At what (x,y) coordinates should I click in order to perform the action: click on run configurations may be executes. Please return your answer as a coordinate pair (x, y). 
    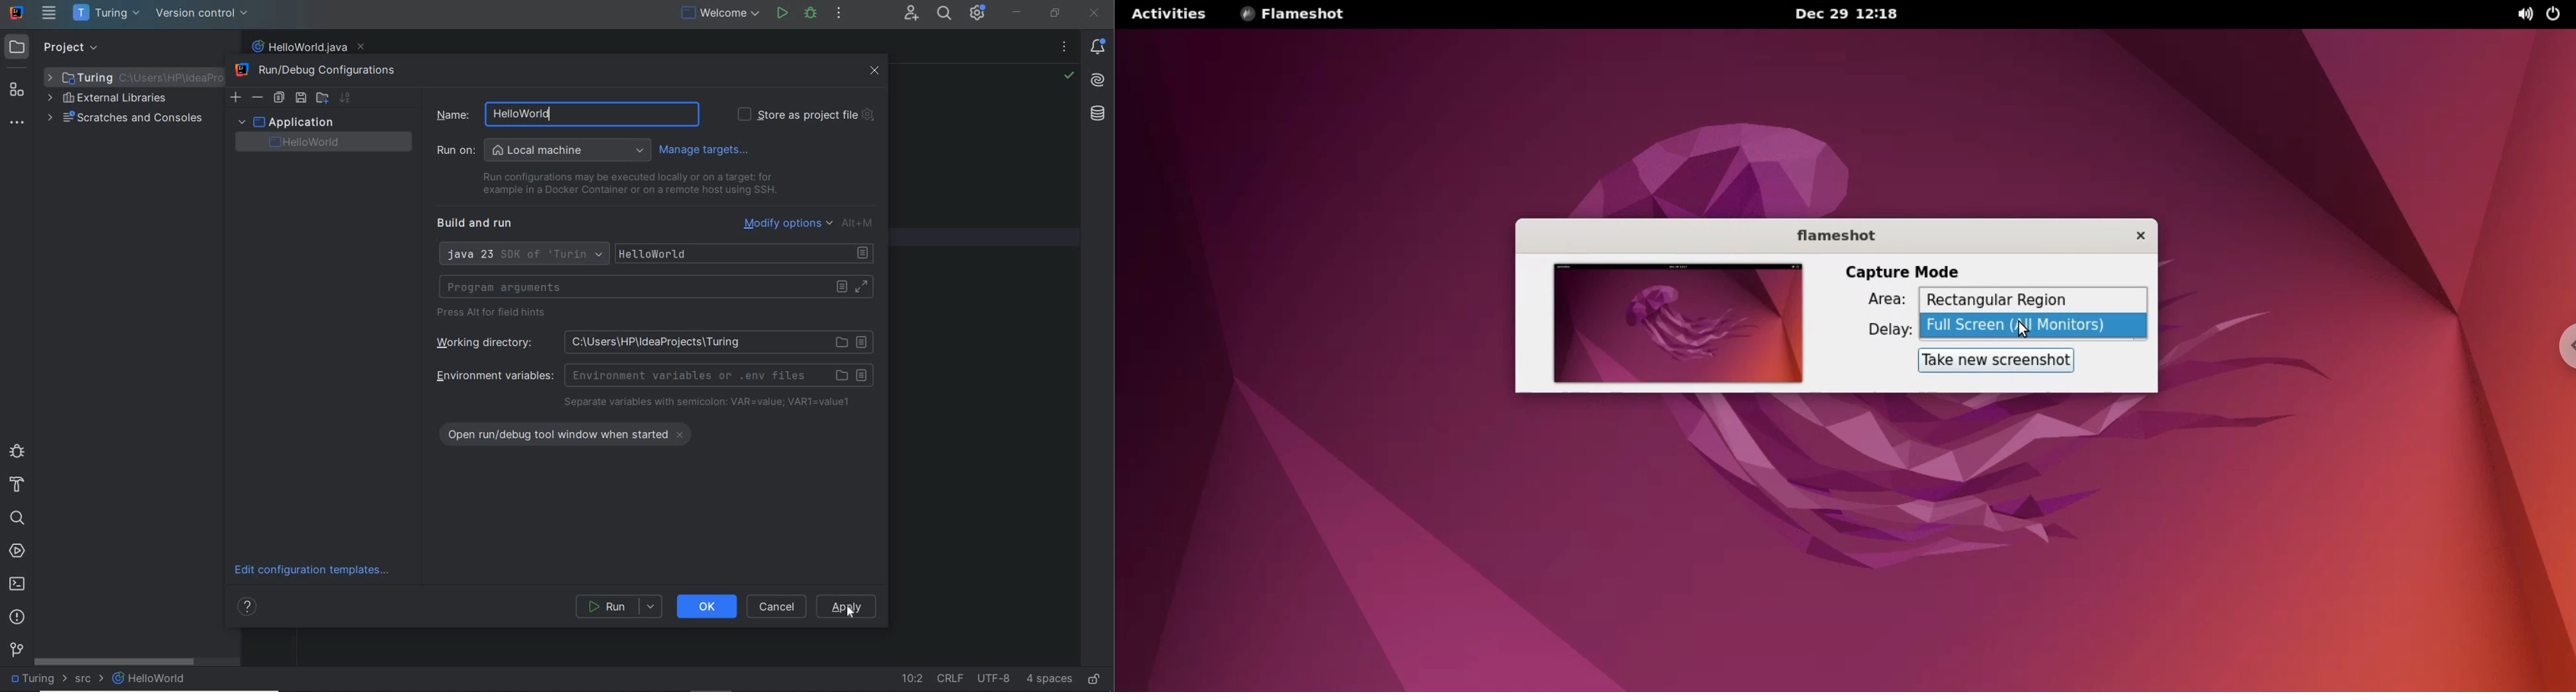
    Looking at the image, I should click on (625, 184).